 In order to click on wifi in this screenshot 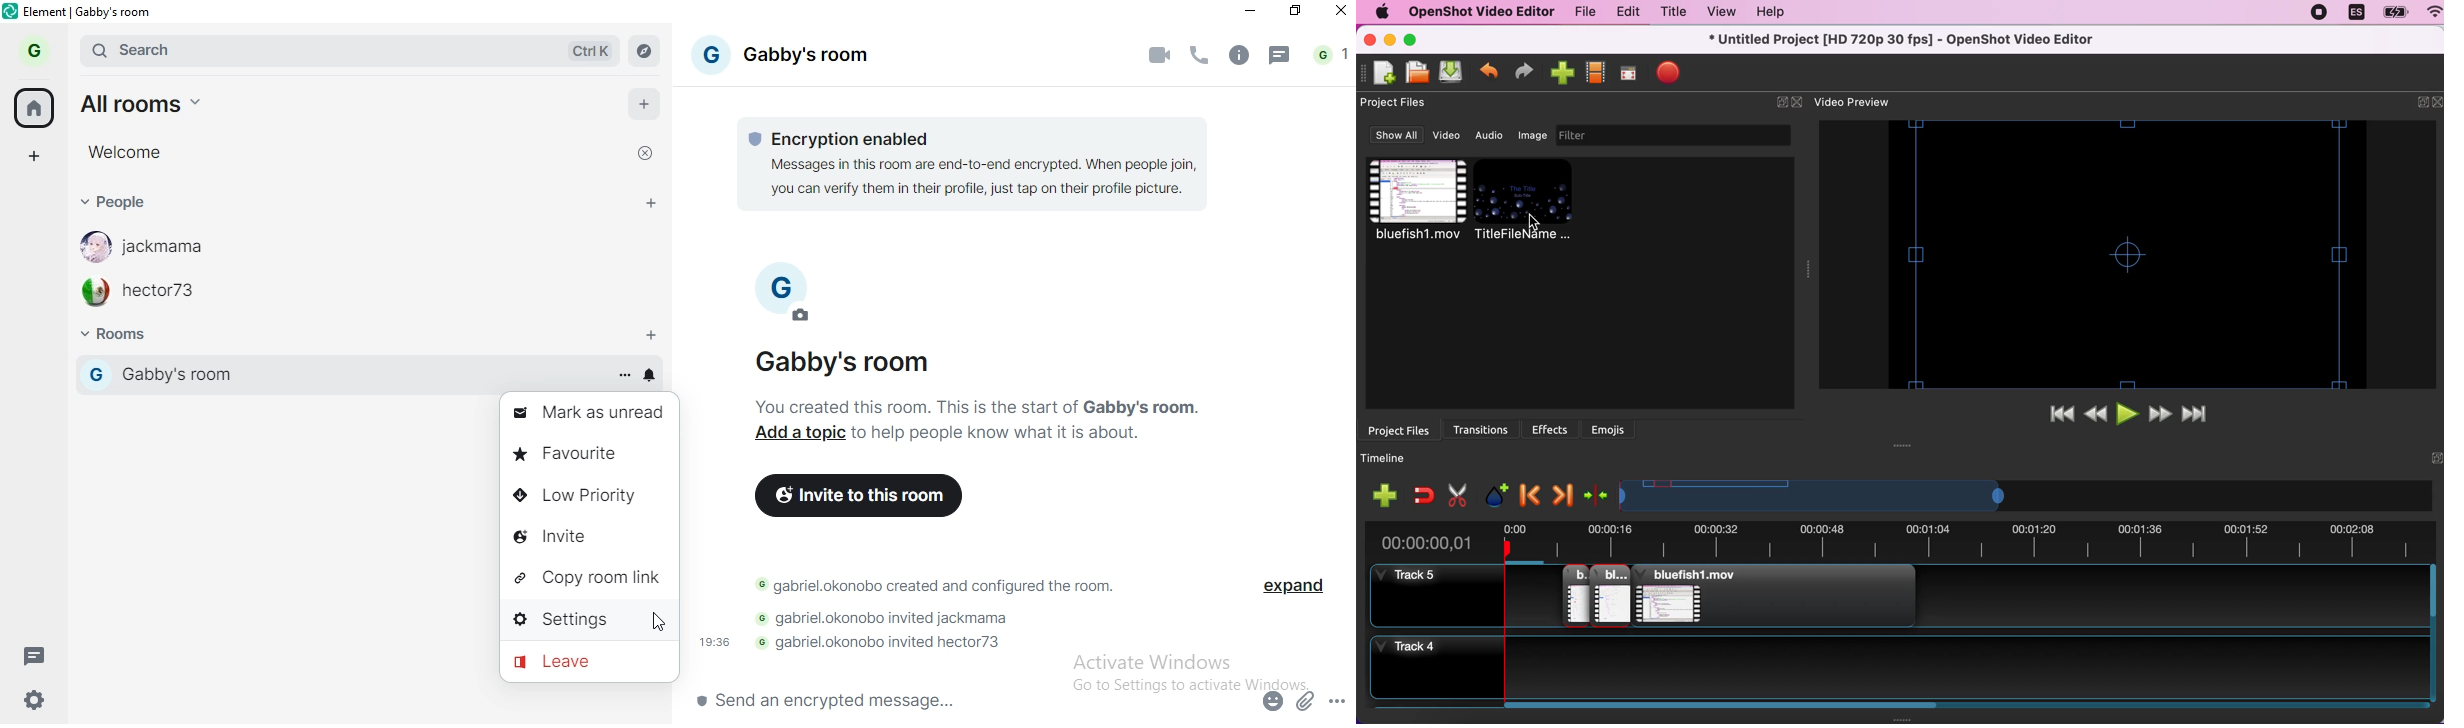, I will do `click(2431, 13)`.